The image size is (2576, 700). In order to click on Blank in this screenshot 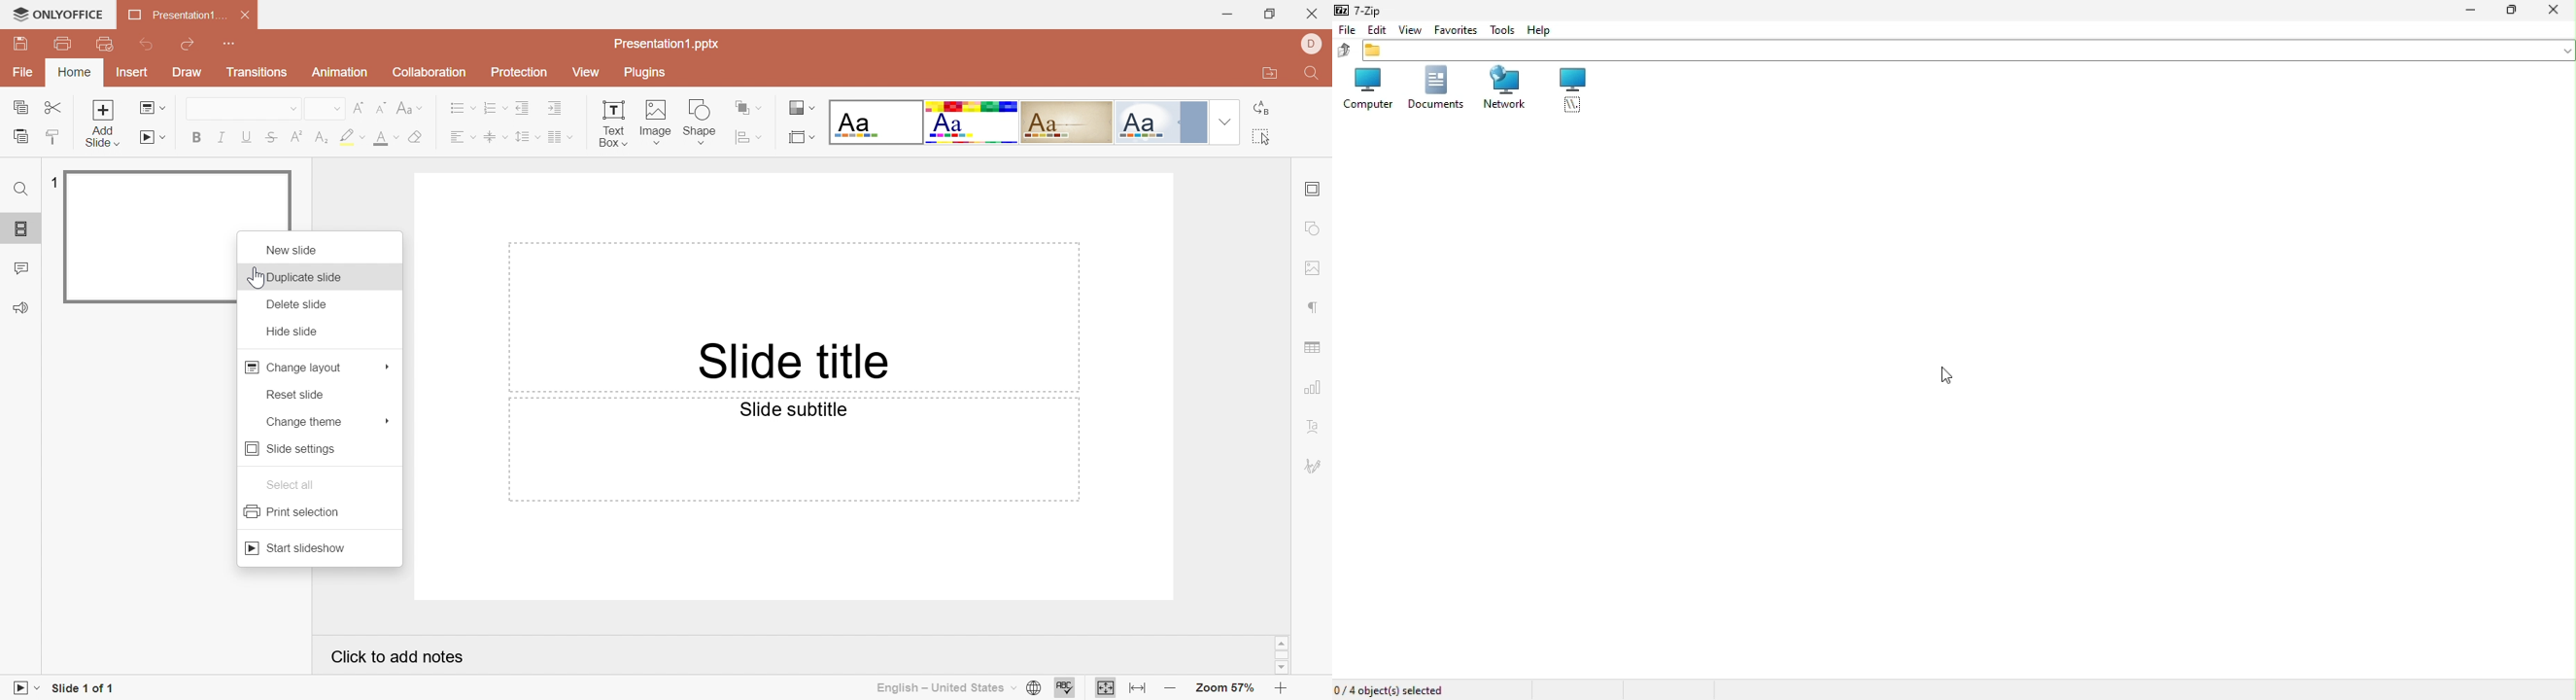, I will do `click(875, 121)`.